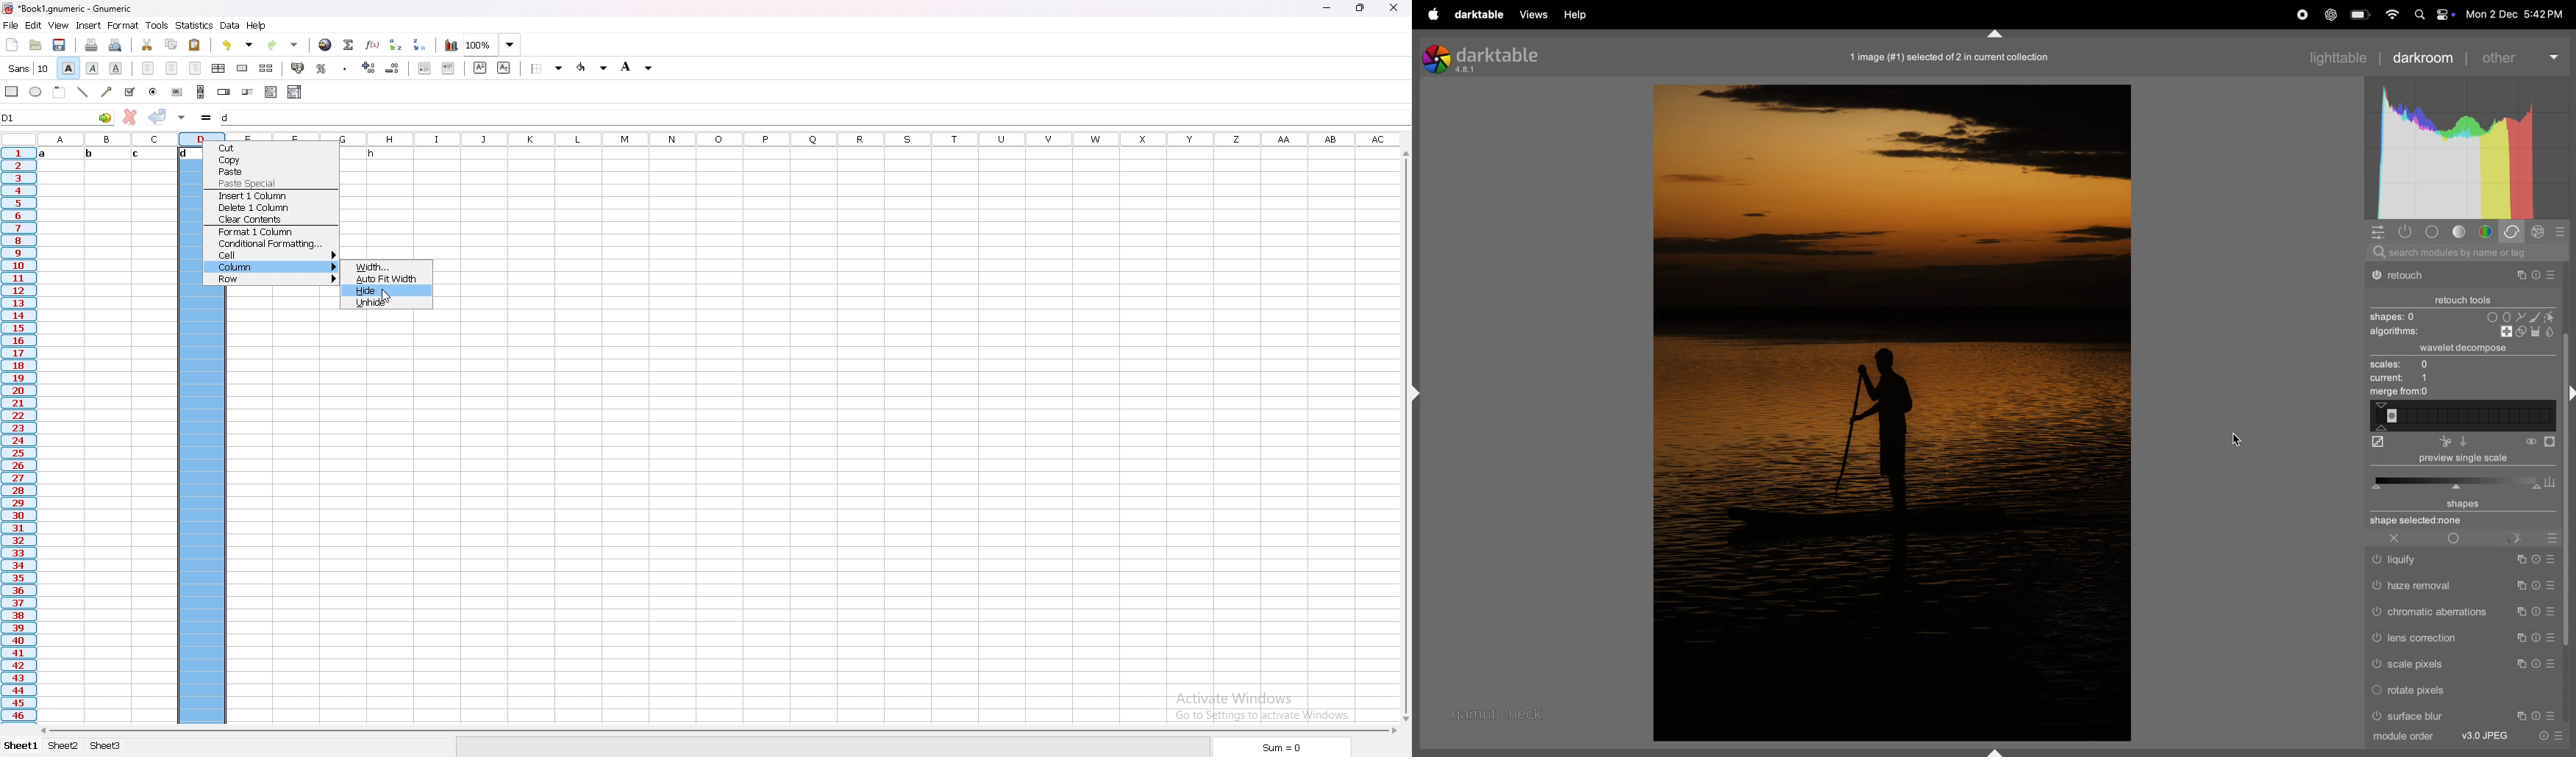 The width and height of the screenshot is (2576, 784). Describe the element at coordinates (2467, 668) in the screenshot. I see `scale pixels` at that location.